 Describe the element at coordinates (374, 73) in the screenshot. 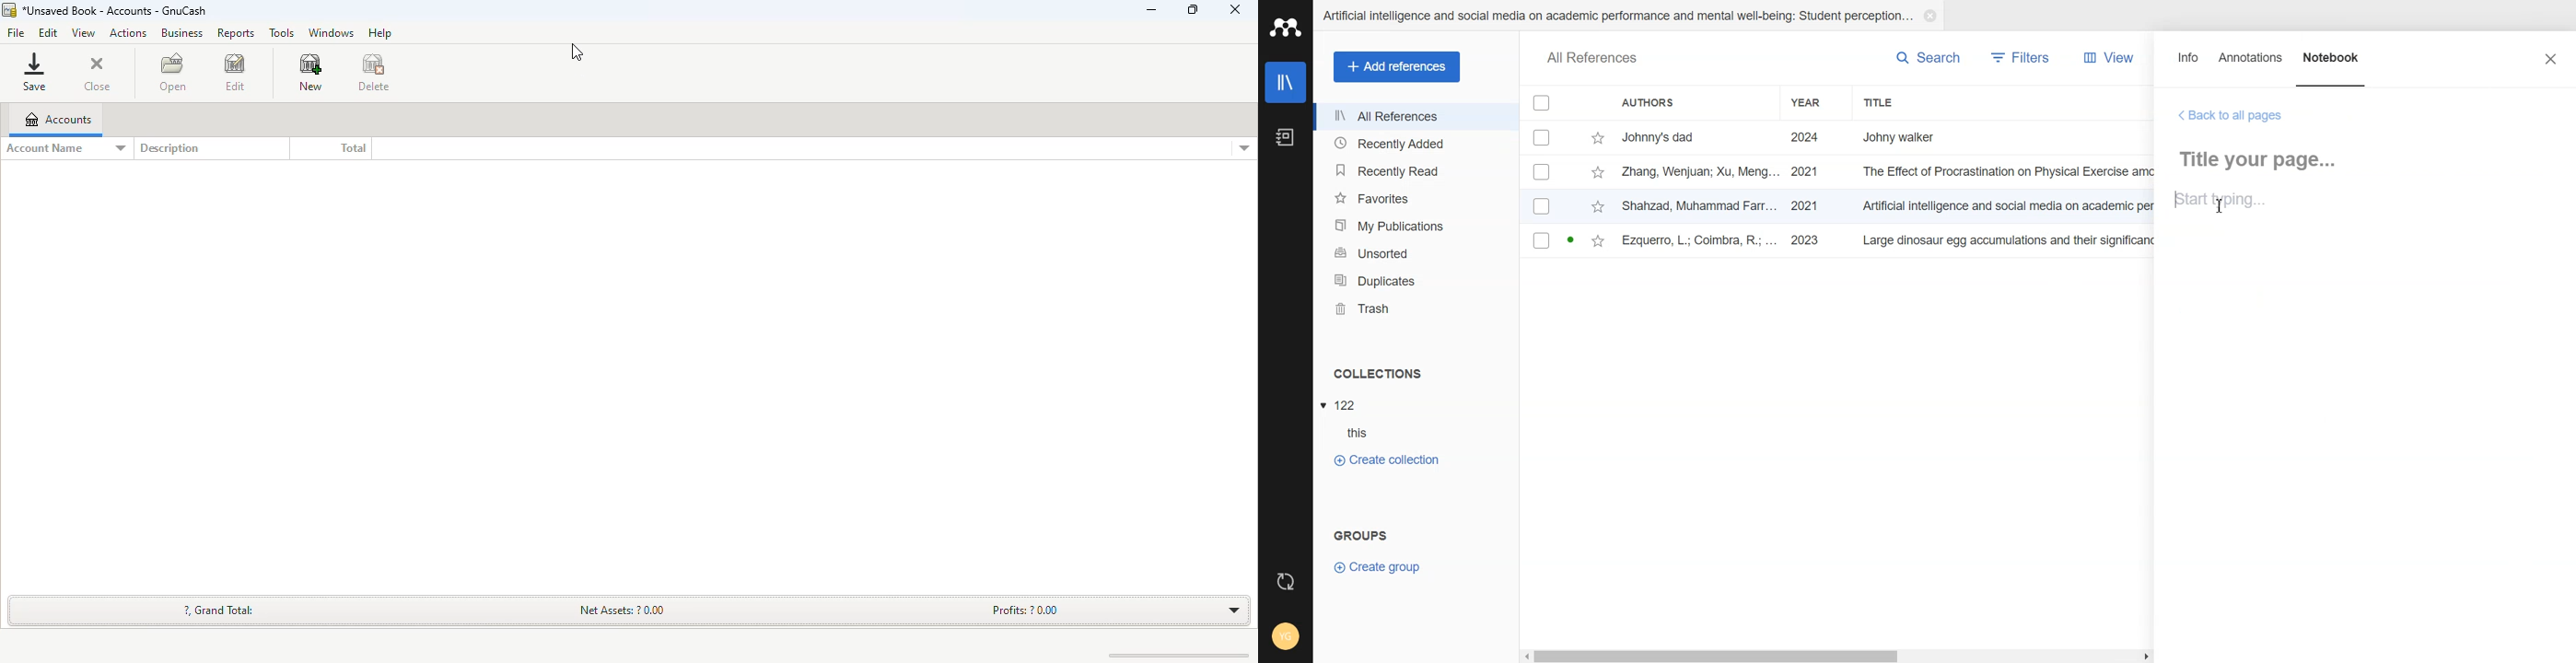

I see `delete` at that location.